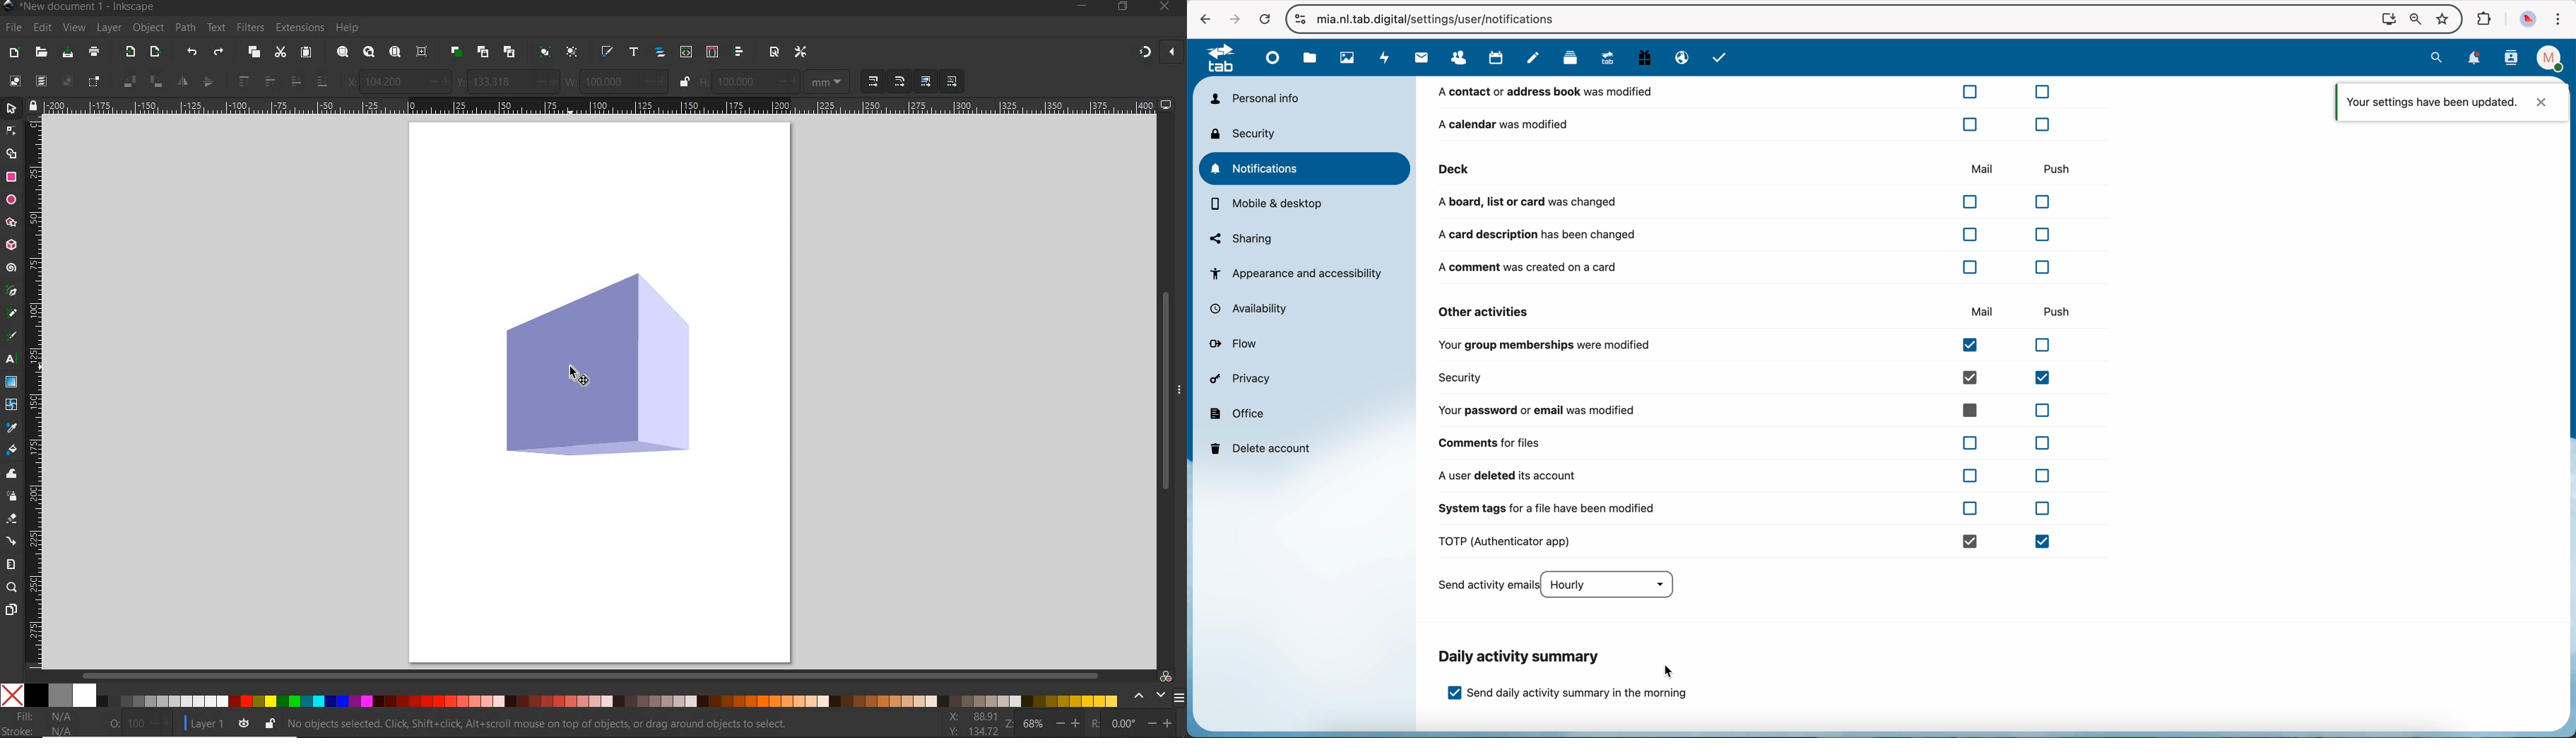 This screenshot has height=756, width=2576. What do you see at coordinates (179, 81) in the screenshot?
I see `OBJECT FLIP` at bounding box center [179, 81].